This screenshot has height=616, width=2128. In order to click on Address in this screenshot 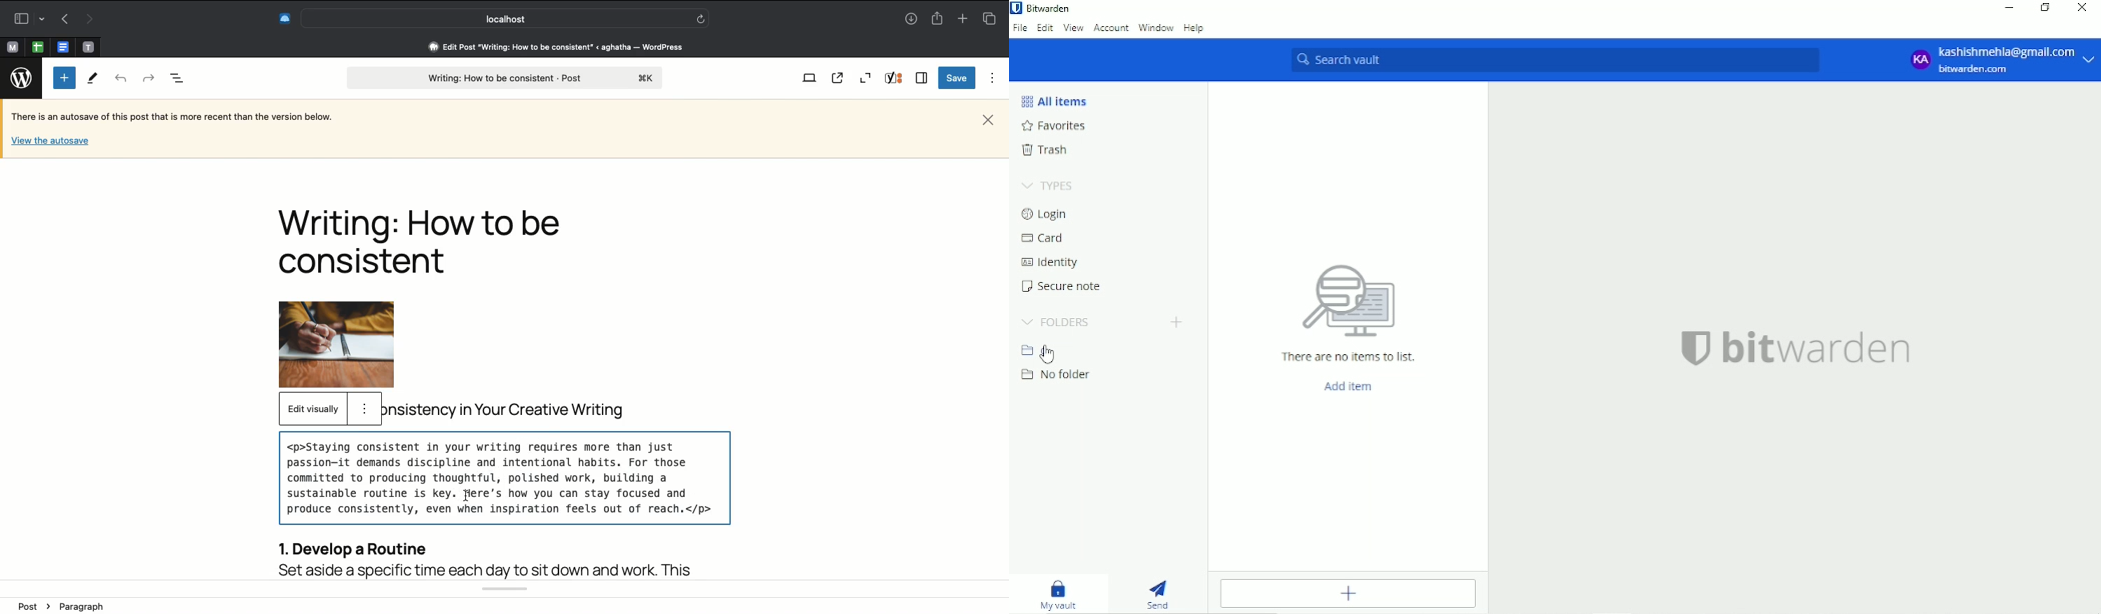, I will do `click(547, 47)`.